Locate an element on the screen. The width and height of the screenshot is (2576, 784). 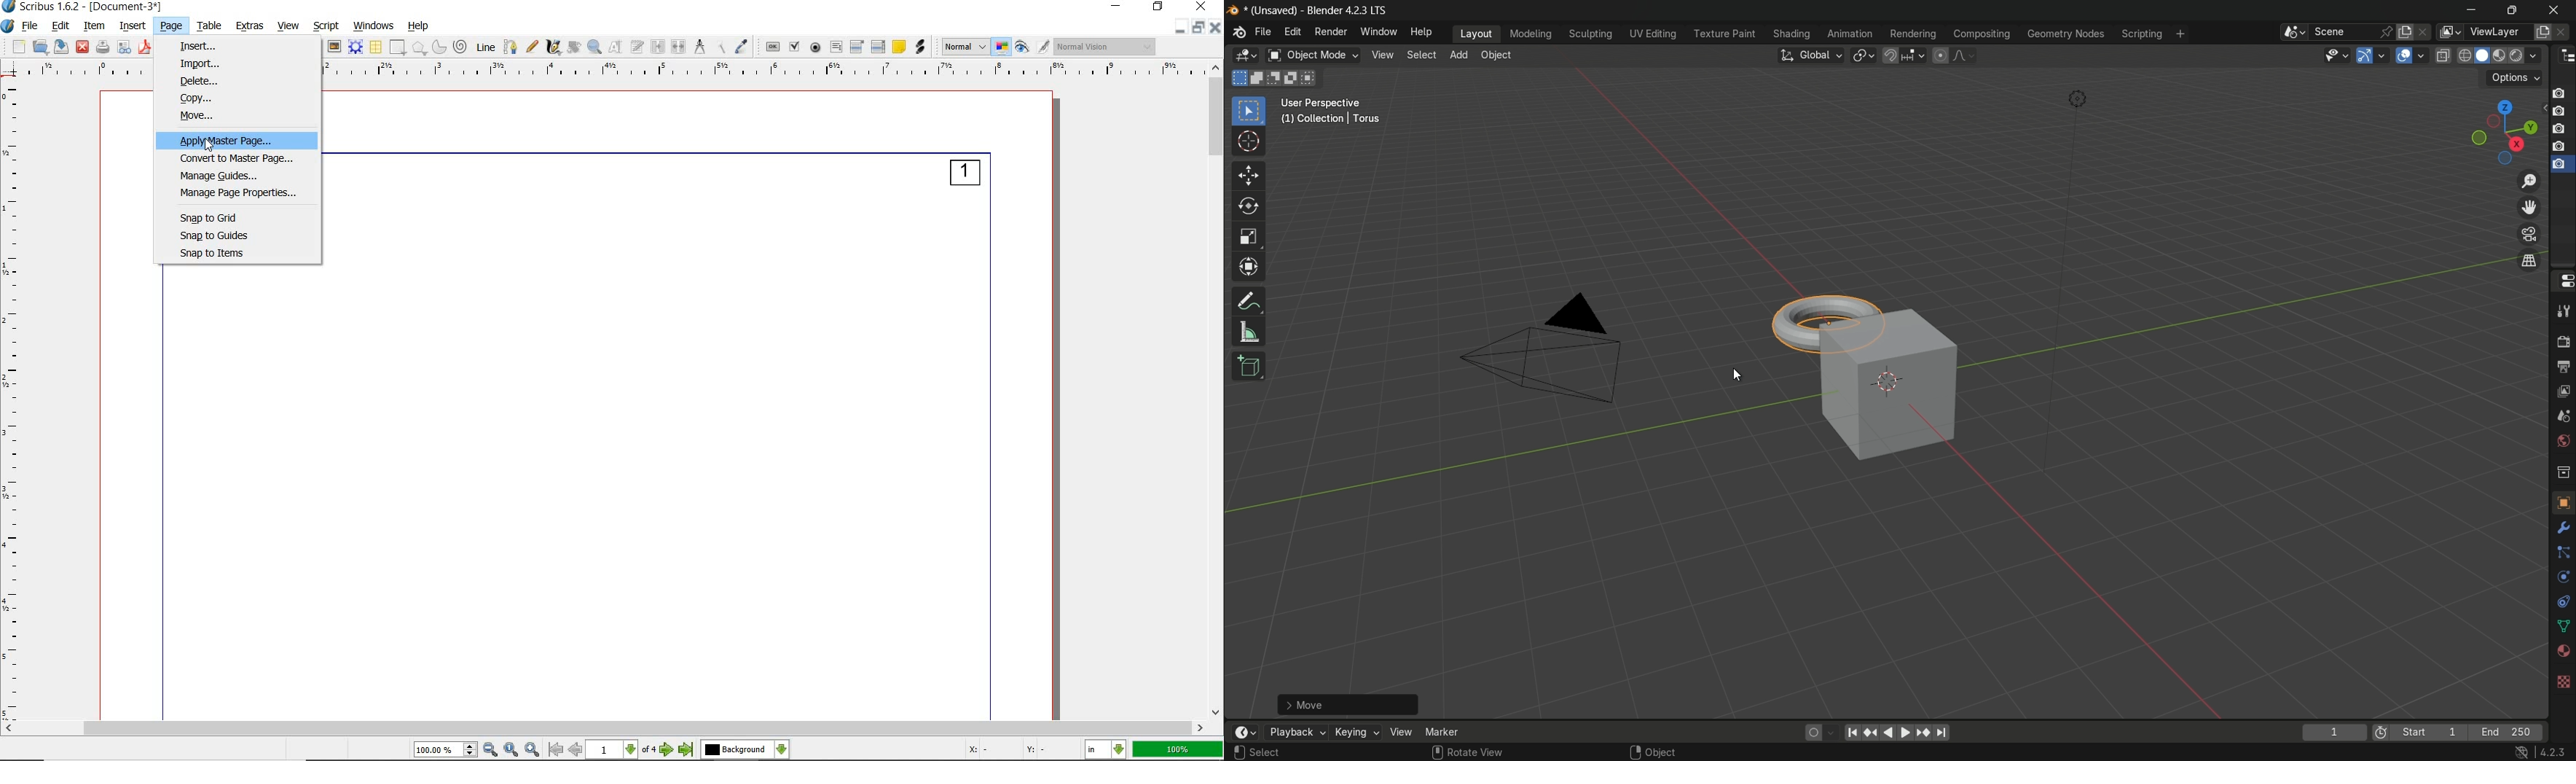
cursor is located at coordinates (1737, 376).